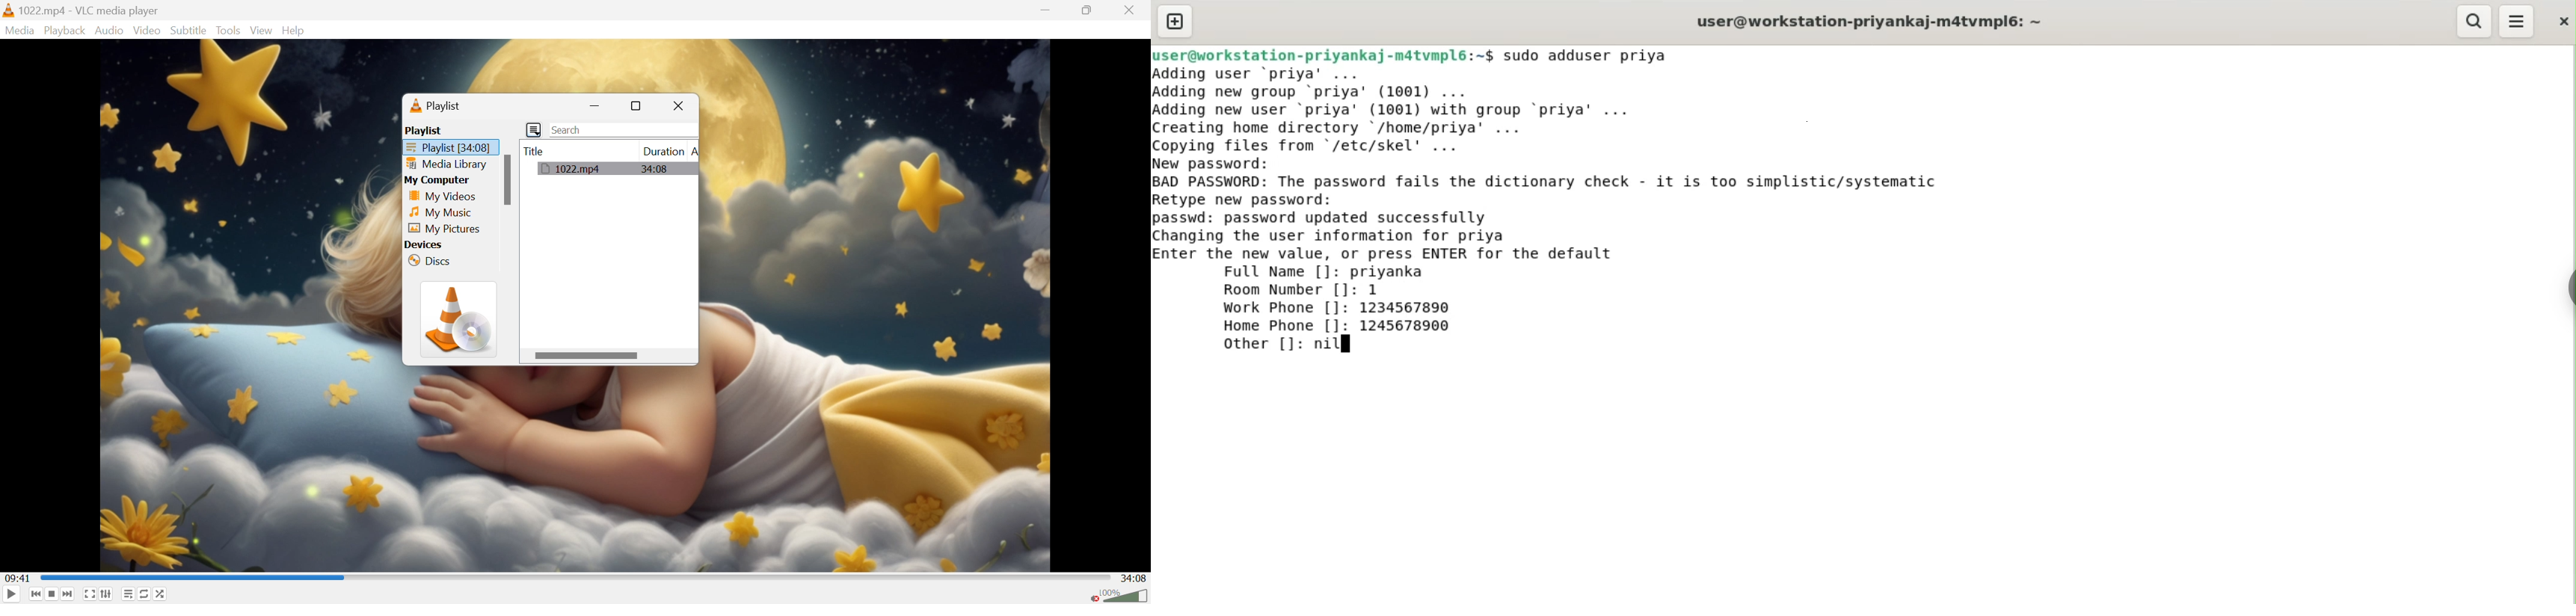 The width and height of the screenshot is (2576, 616). I want to click on Scroll bar, so click(586, 356).